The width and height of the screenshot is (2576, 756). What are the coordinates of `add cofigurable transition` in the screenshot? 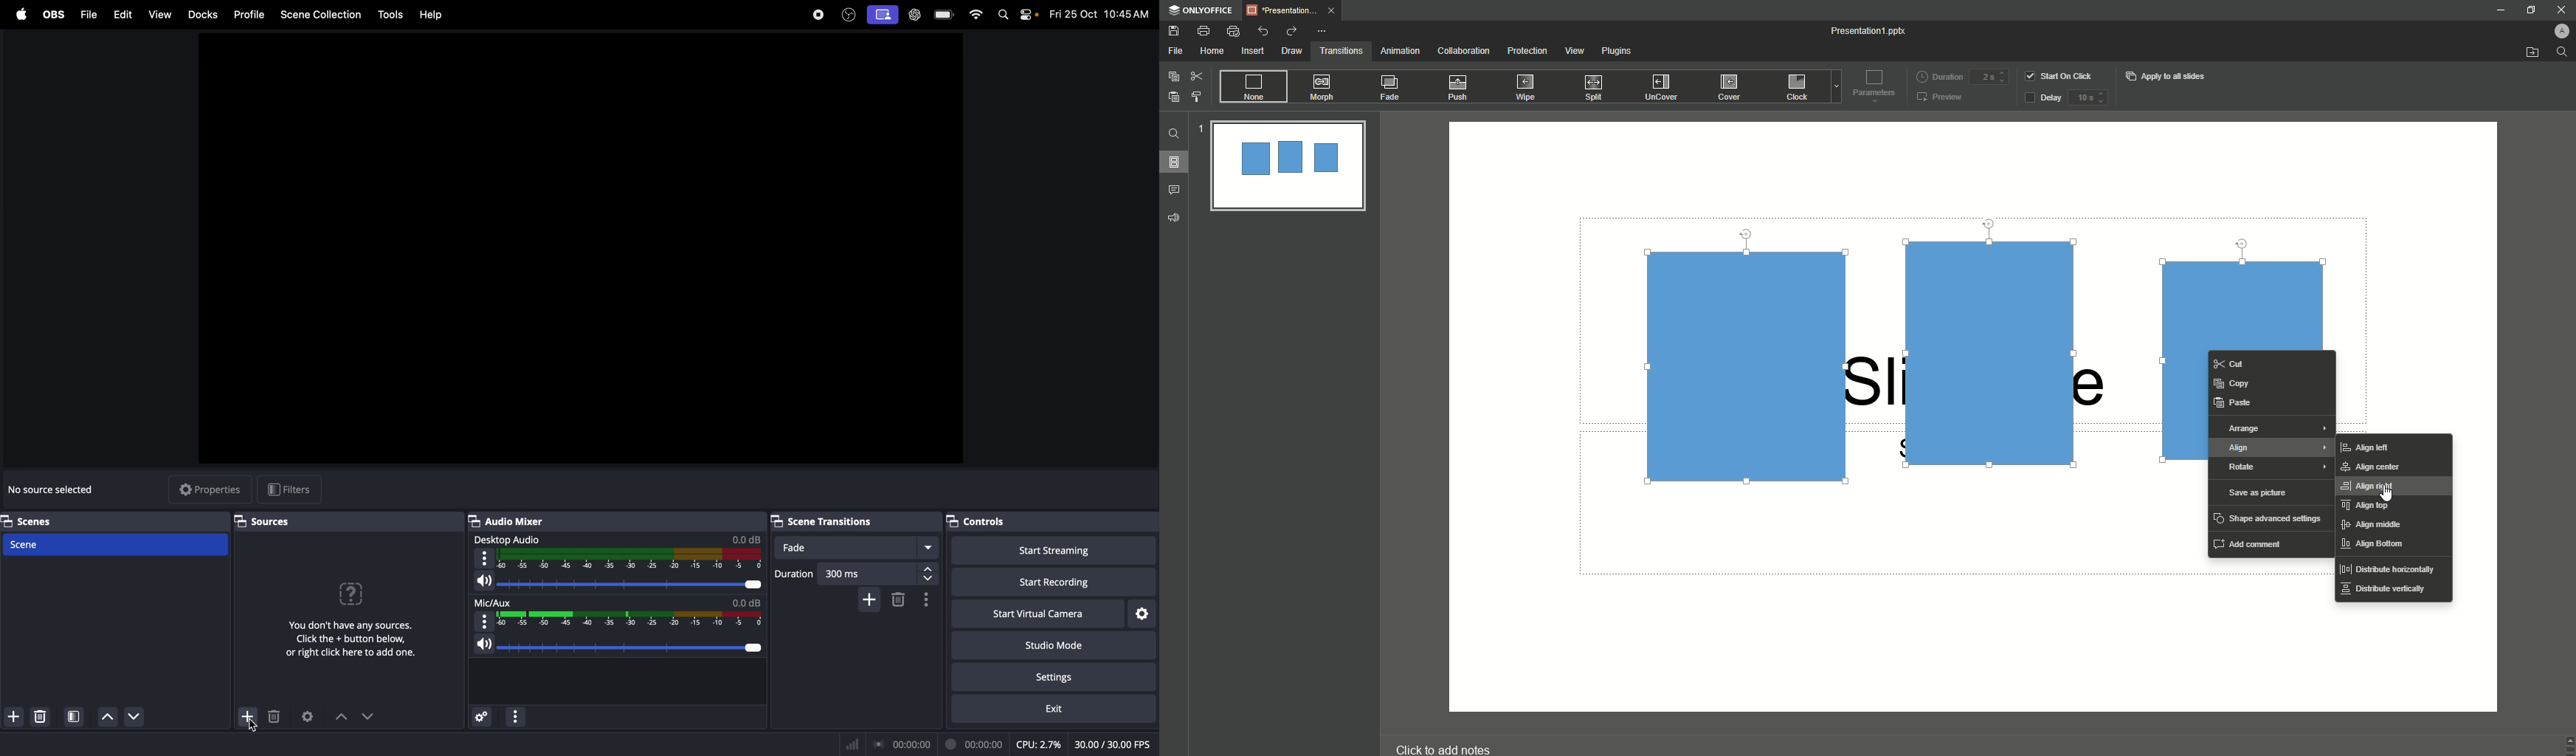 It's located at (869, 599).